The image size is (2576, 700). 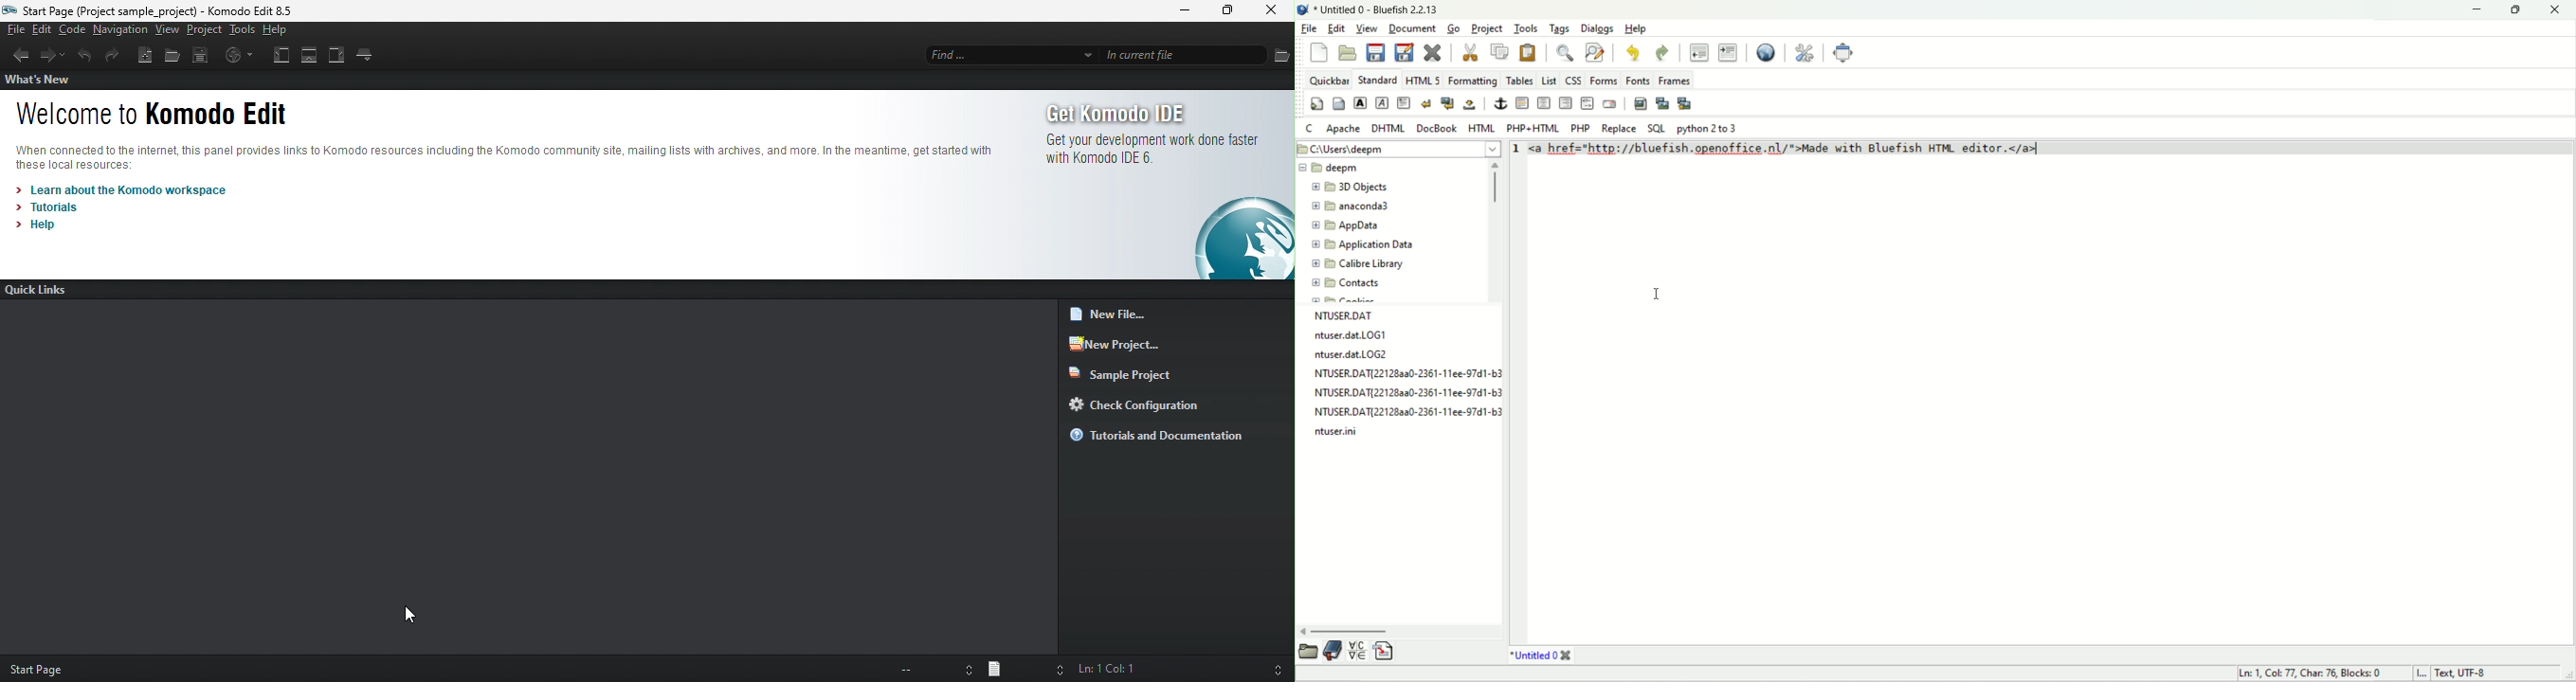 I want to click on tools, so click(x=243, y=29).